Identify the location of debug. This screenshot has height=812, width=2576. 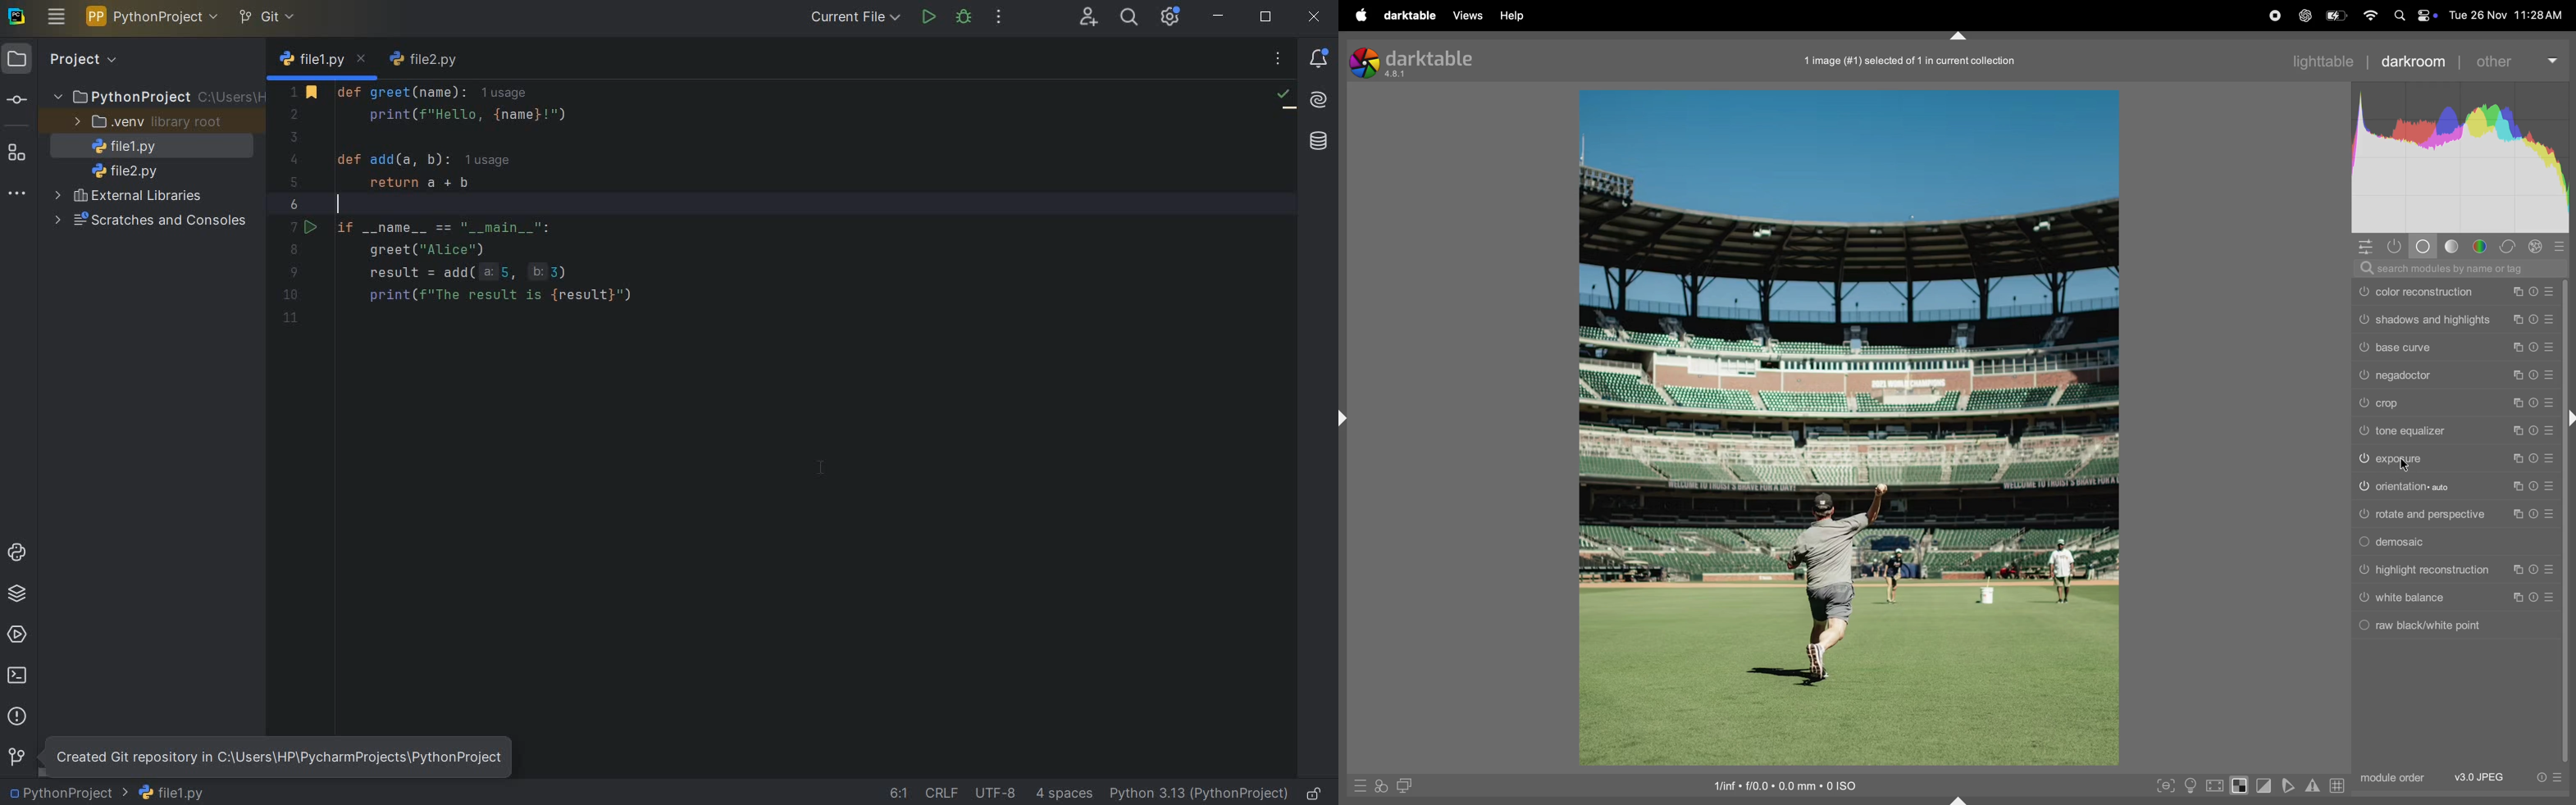
(964, 18).